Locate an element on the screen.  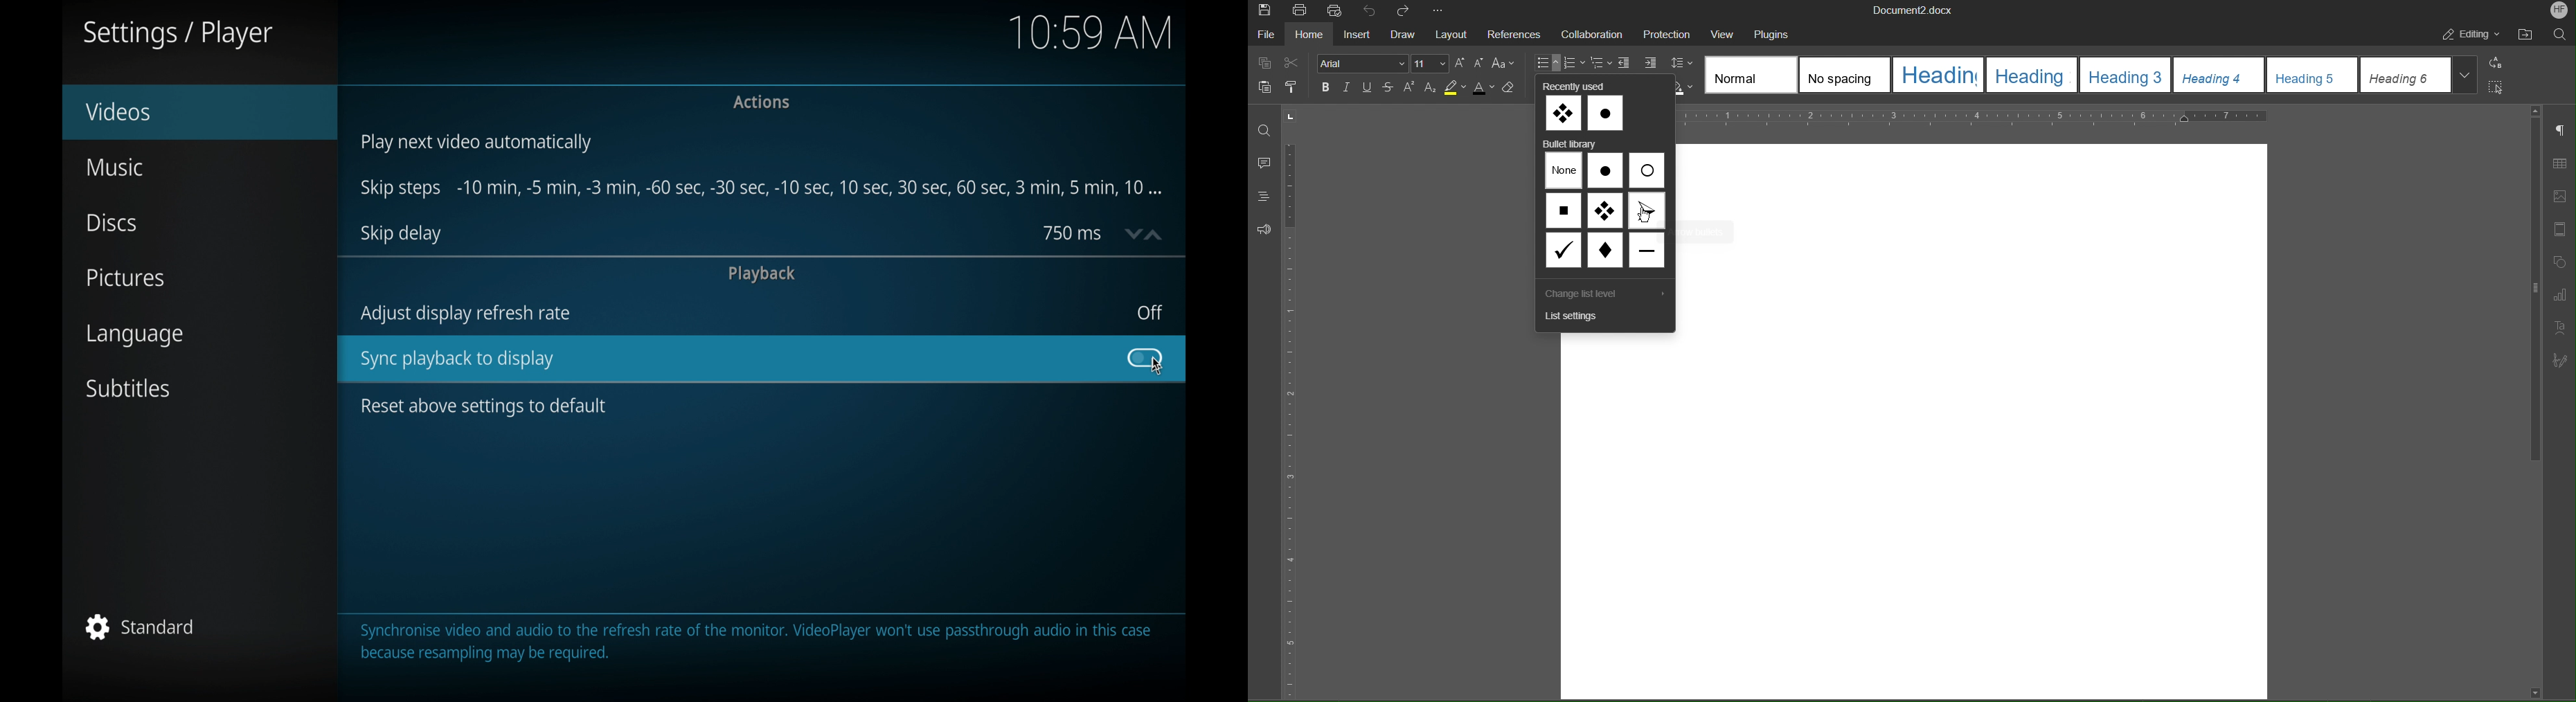
Recently Used is located at coordinates (1586, 109).